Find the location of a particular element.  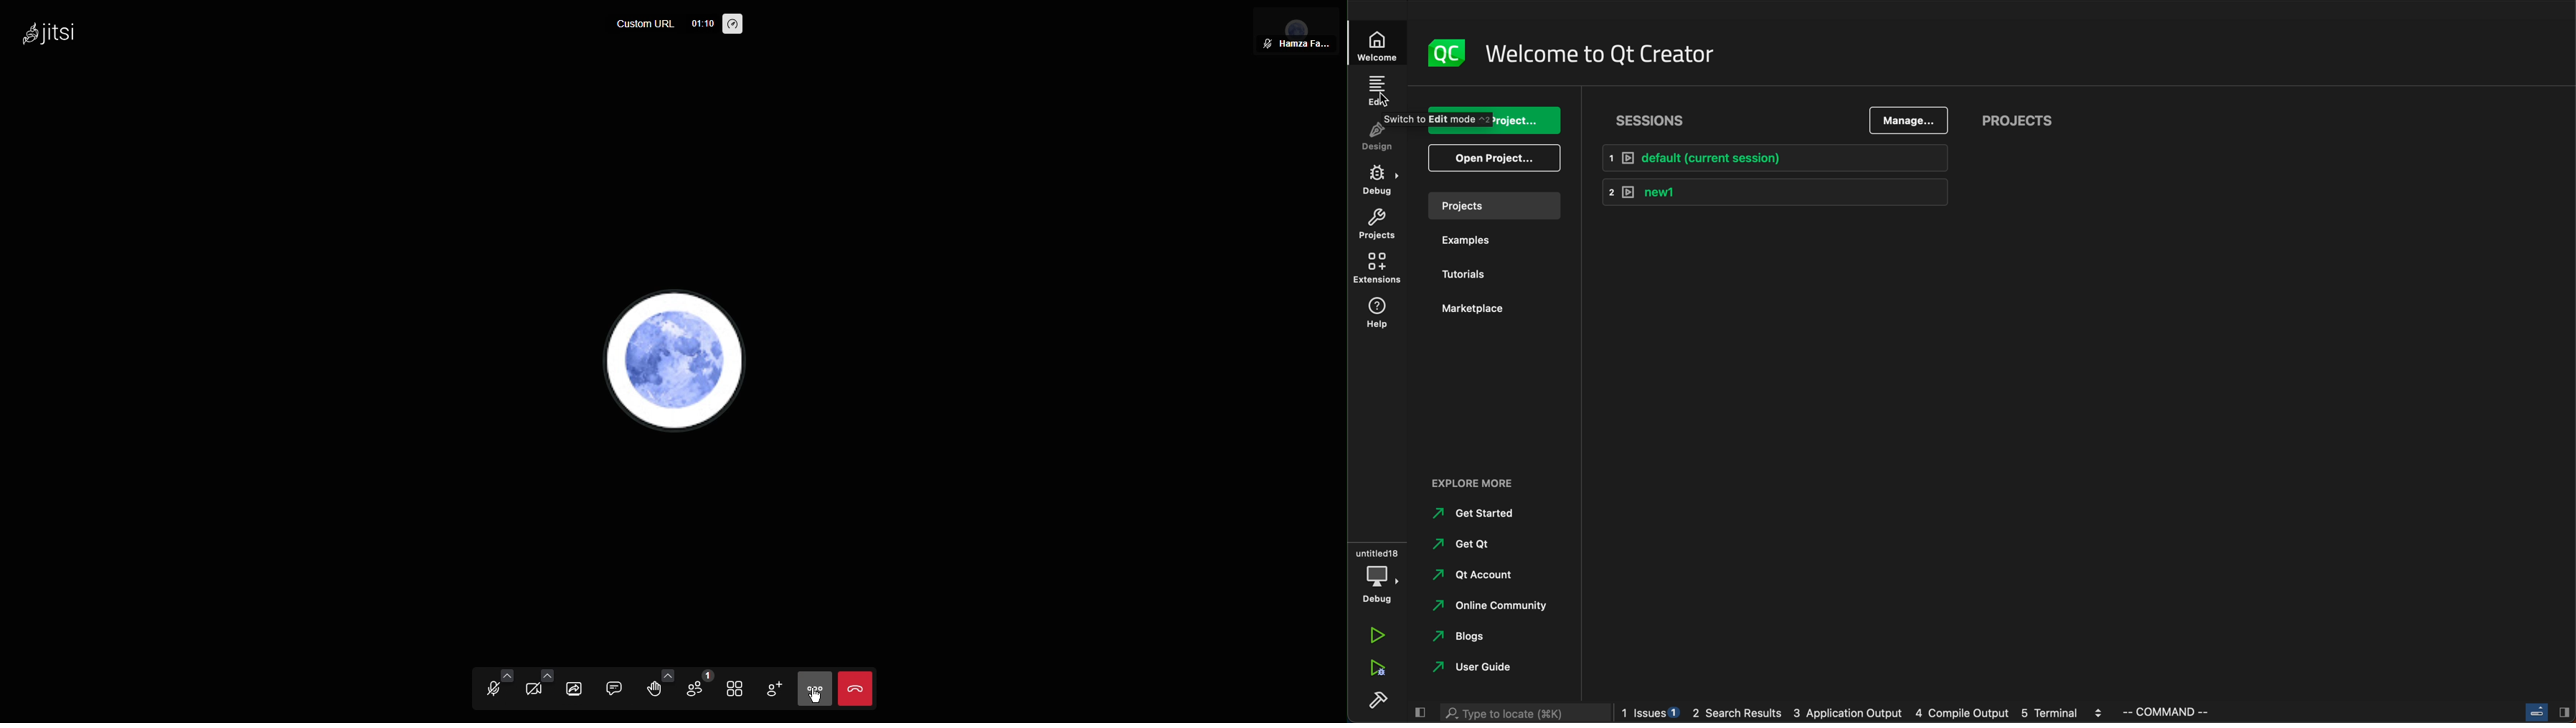

Cursor is located at coordinates (816, 696).